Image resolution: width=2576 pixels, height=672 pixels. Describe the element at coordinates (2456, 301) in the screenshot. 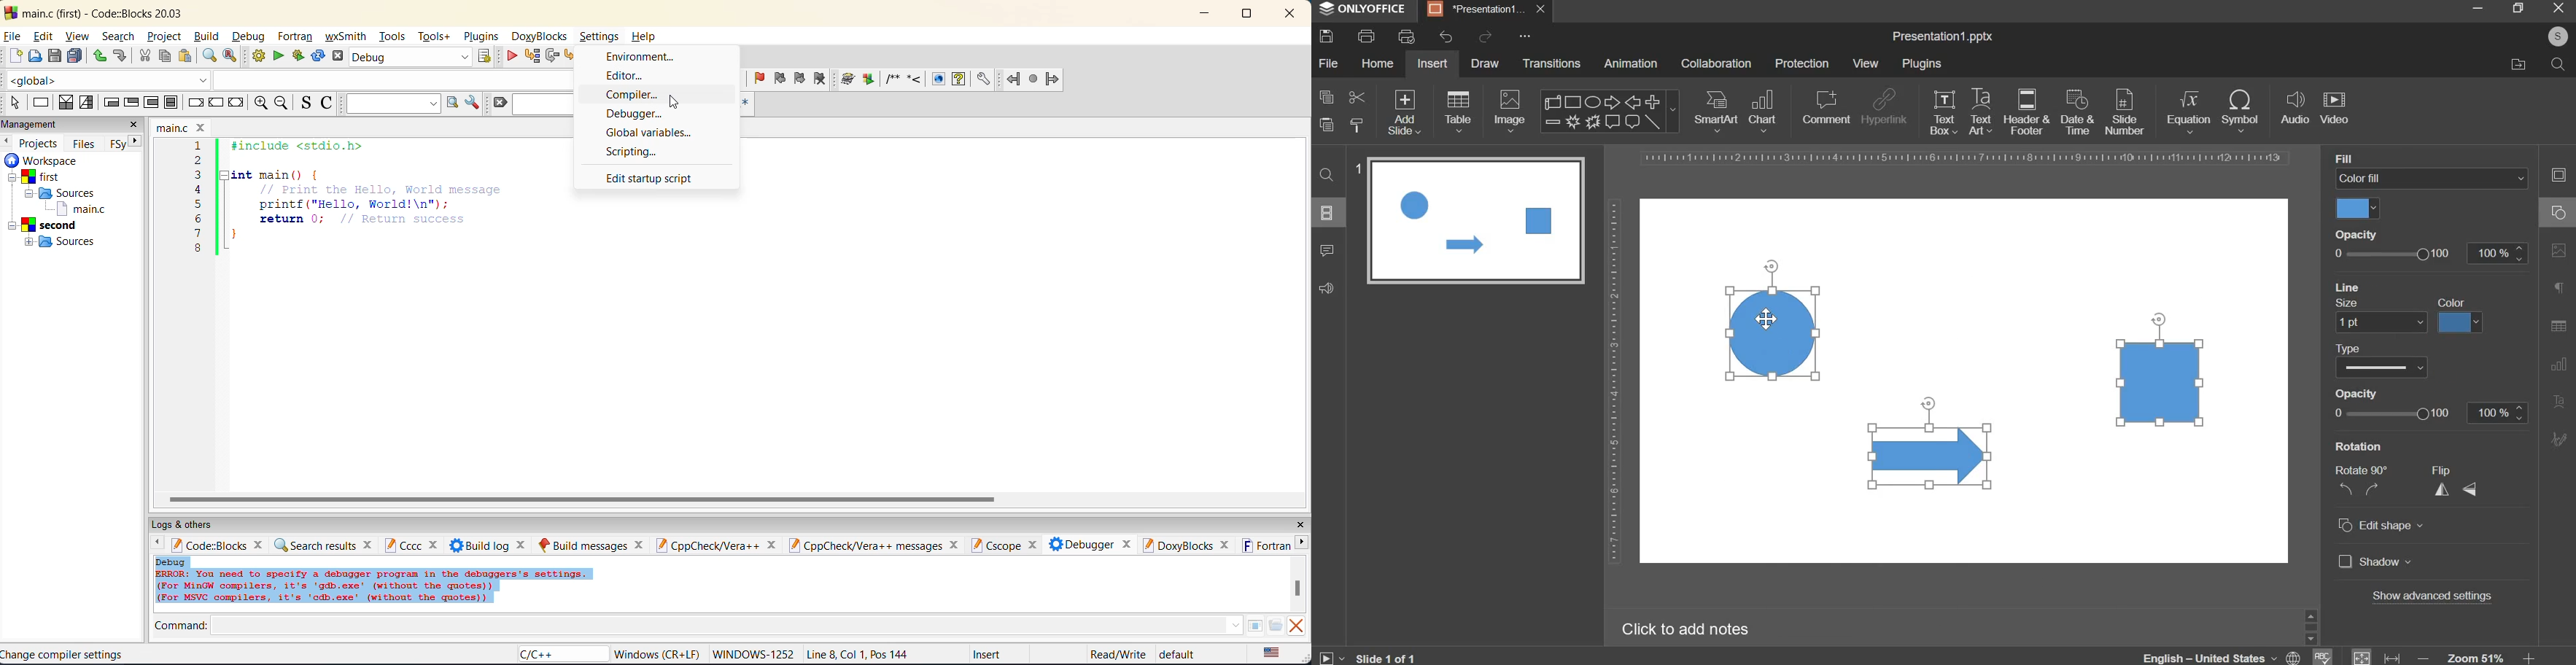

I see `color` at that location.